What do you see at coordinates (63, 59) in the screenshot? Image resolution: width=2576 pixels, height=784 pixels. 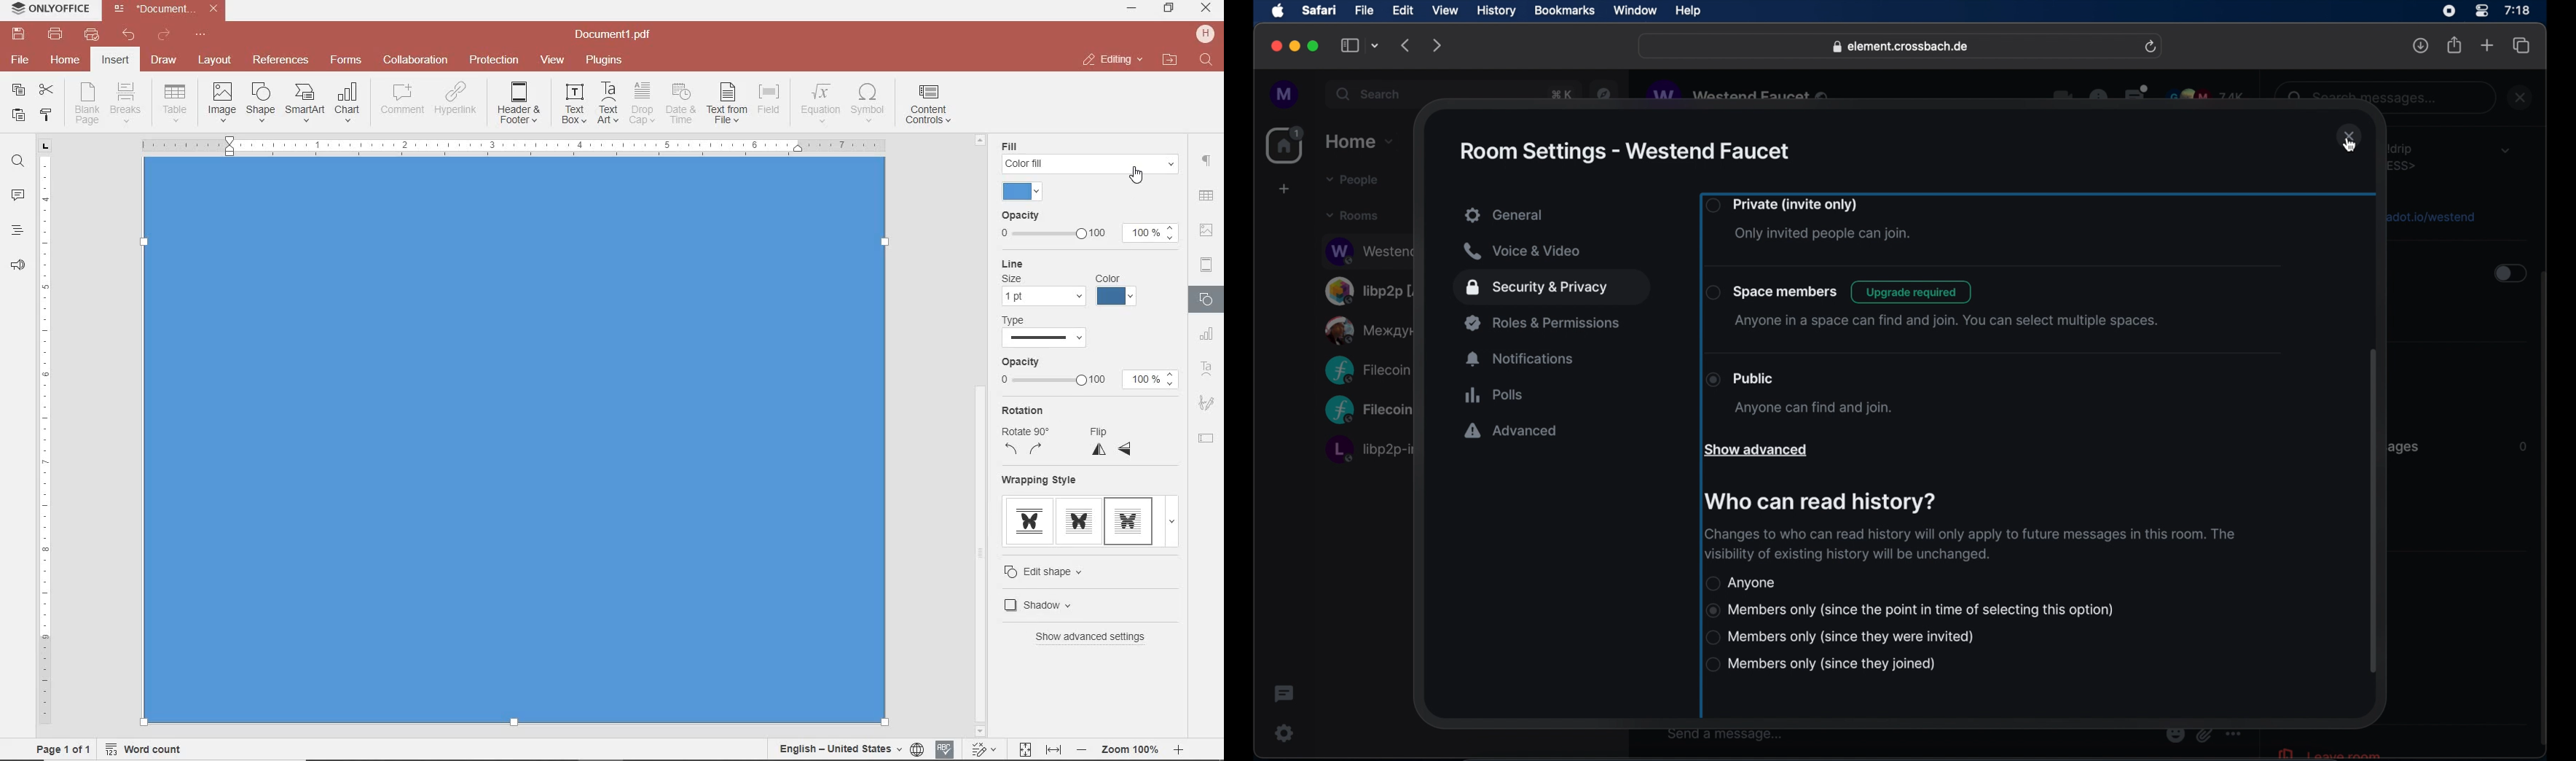 I see `home` at bounding box center [63, 59].